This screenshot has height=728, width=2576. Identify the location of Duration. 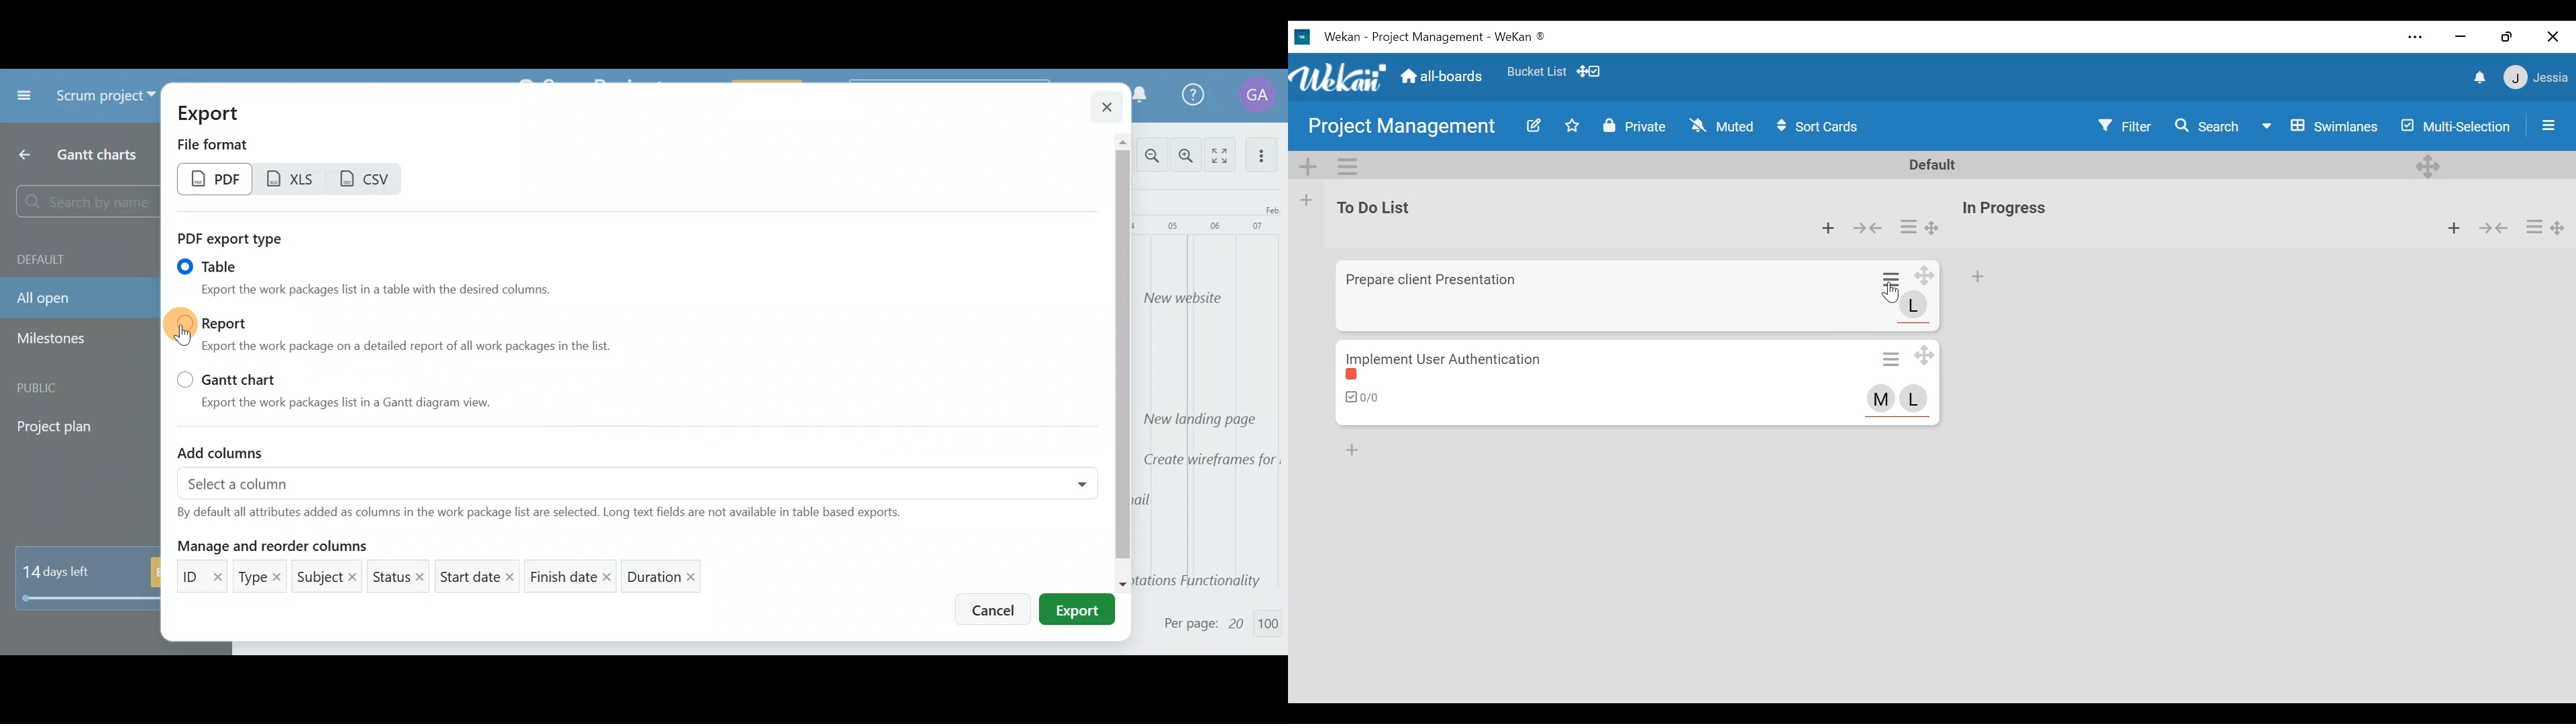
(661, 573).